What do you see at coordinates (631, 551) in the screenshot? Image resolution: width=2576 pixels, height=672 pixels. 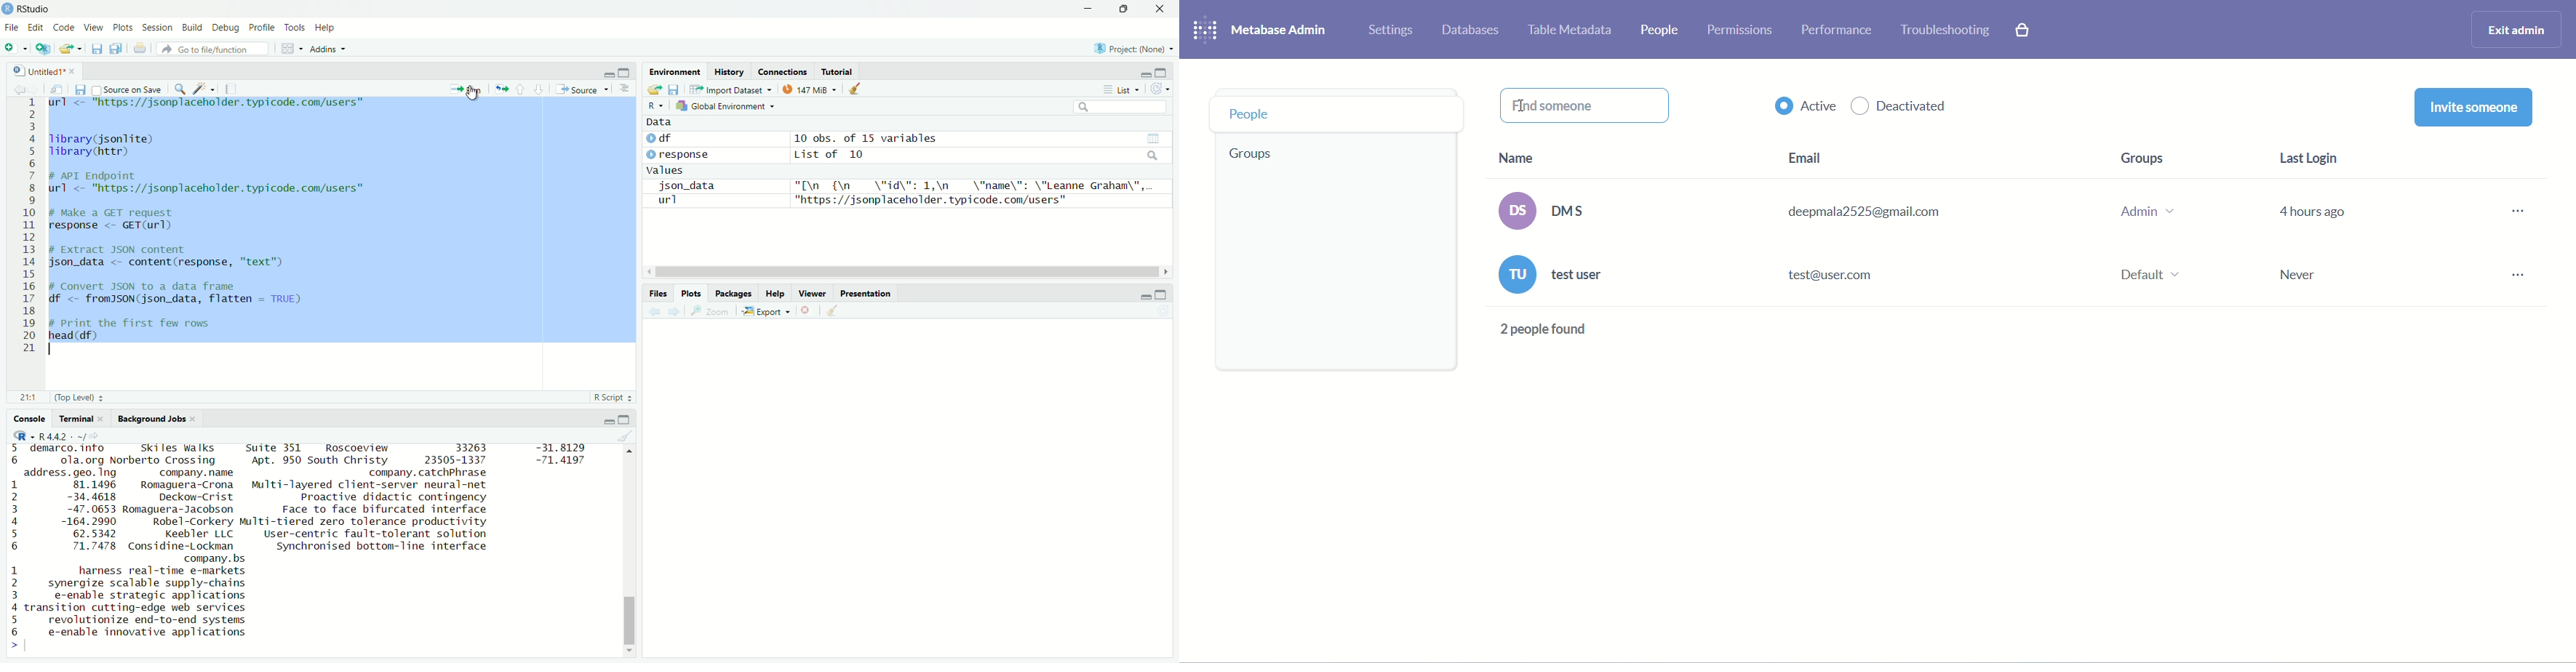 I see `Scroll` at bounding box center [631, 551].